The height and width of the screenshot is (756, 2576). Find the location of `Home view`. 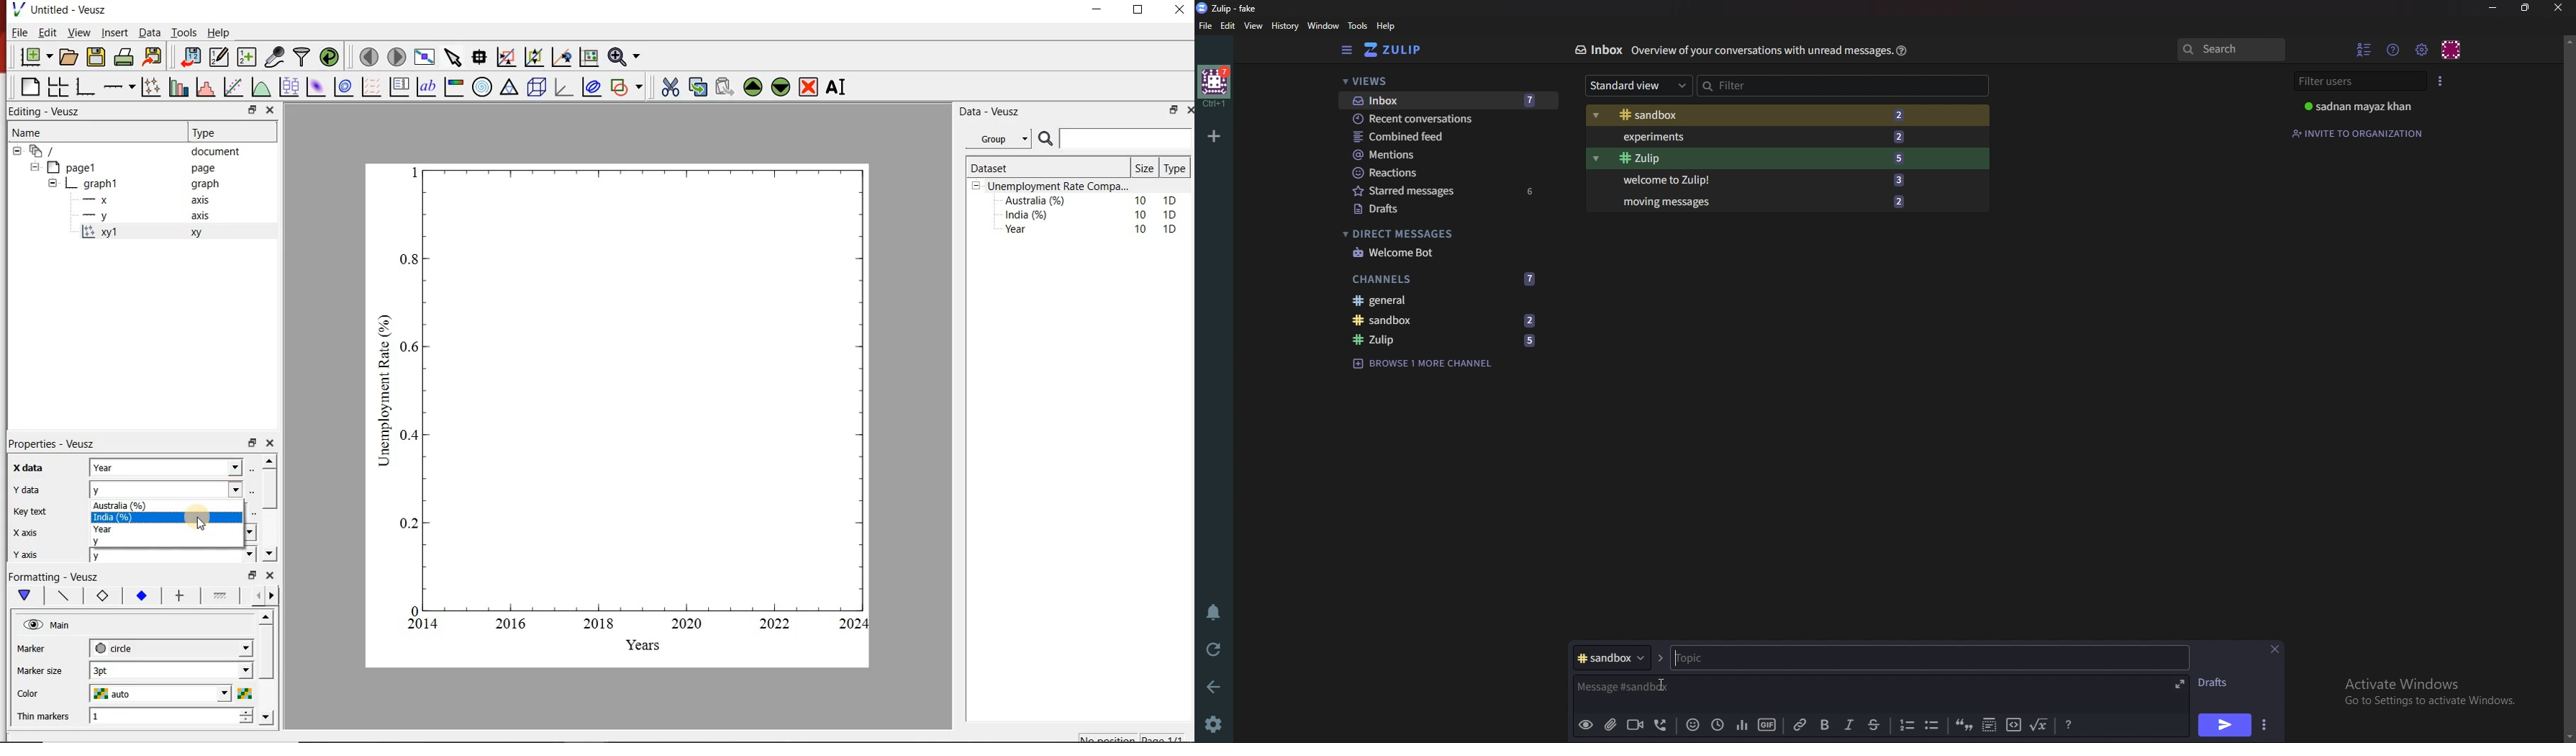

Home view is located at coordinates (1403, 50).